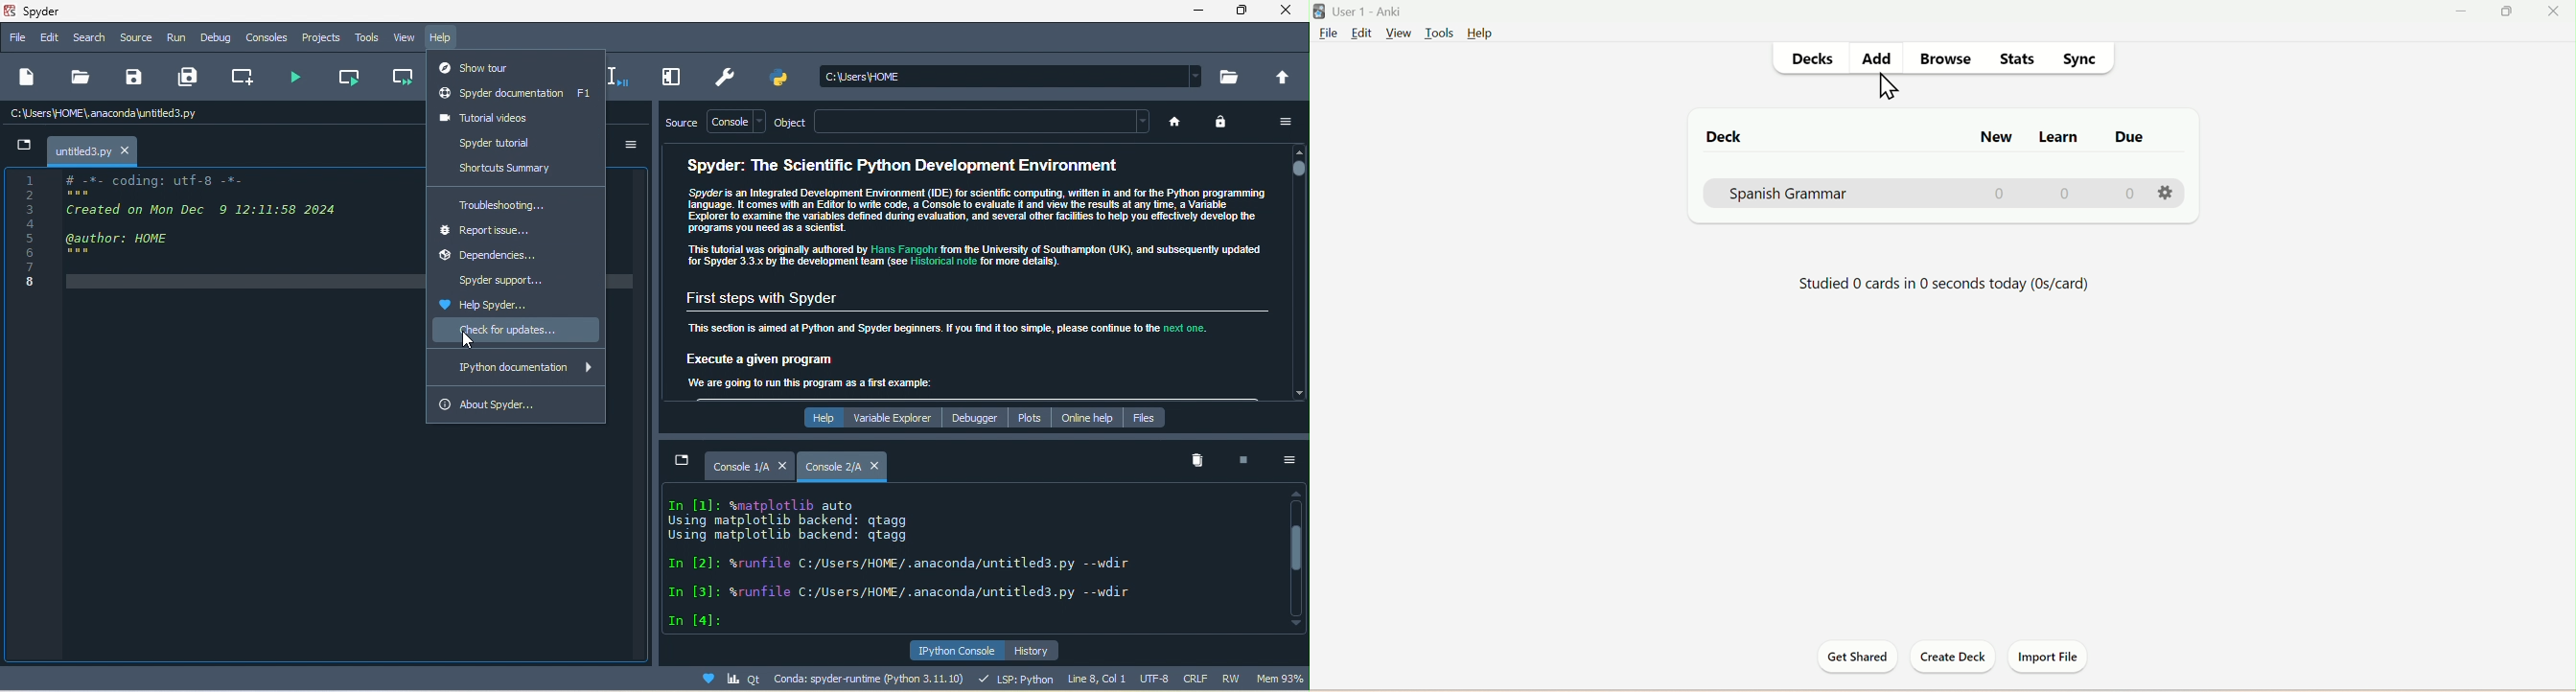 This screenshot has width=2576, height=700. I want to click on New, so click(1996, 133).